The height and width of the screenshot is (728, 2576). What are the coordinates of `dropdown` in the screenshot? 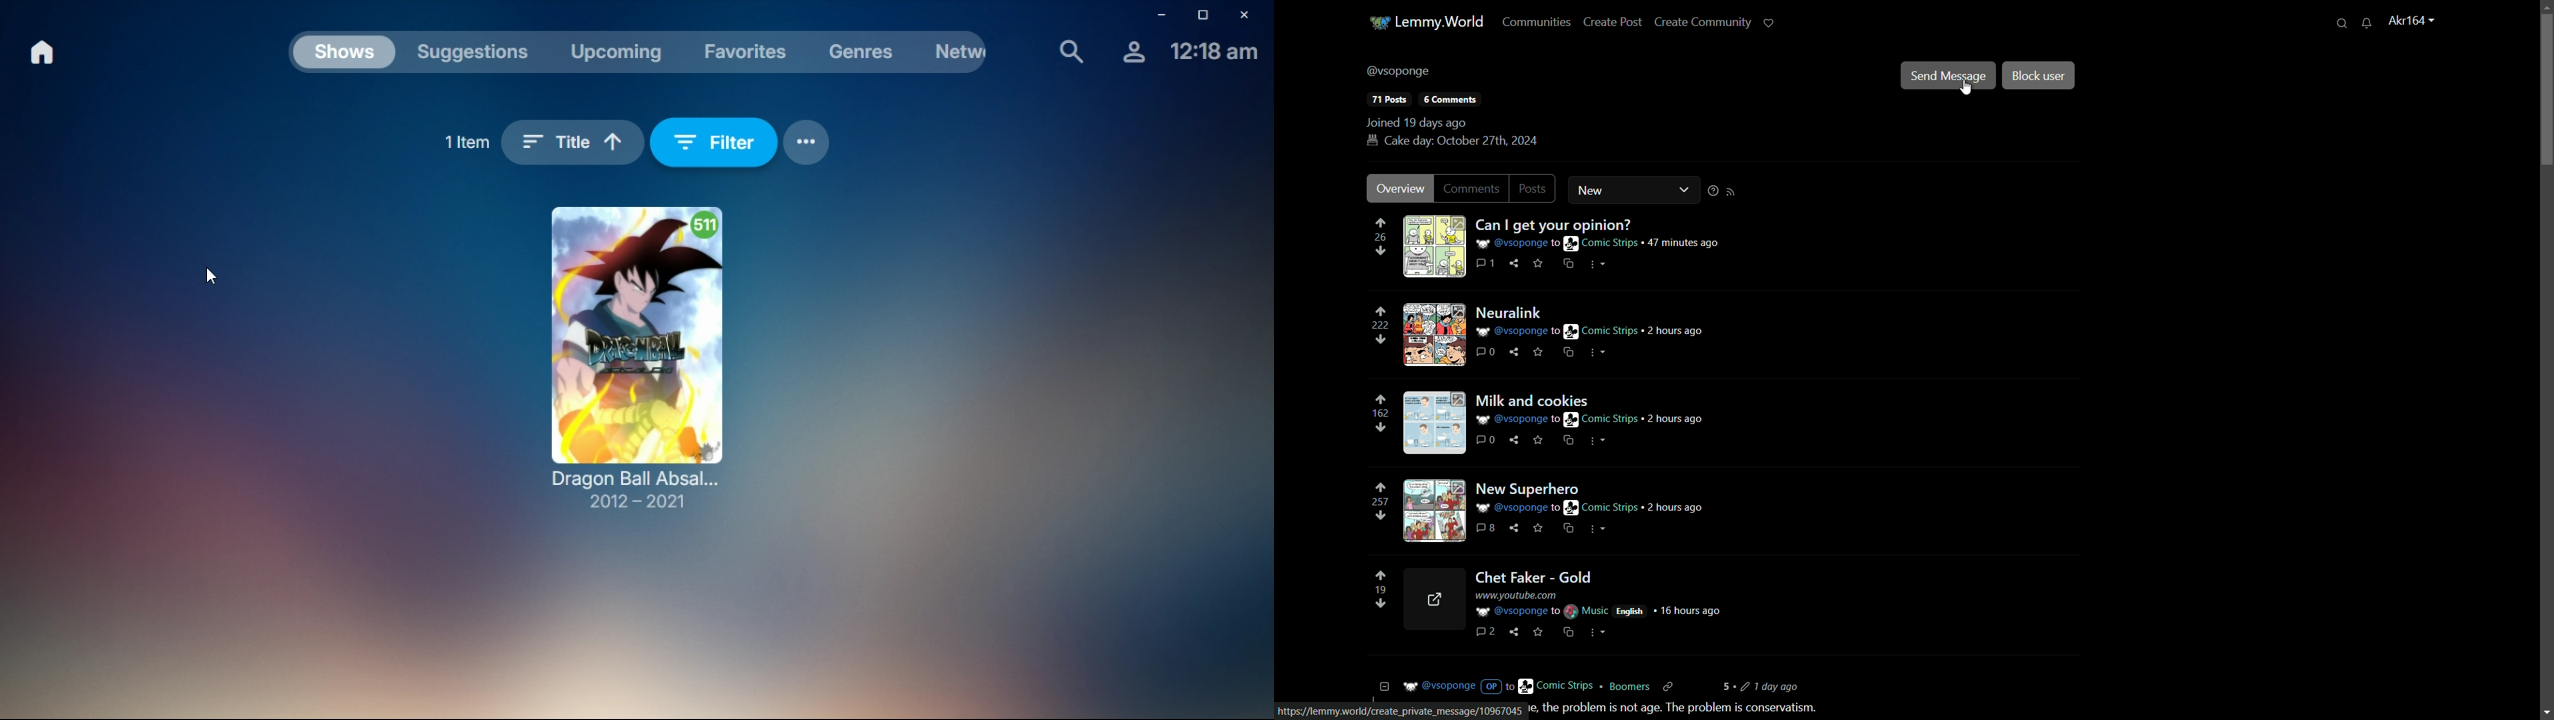 It's located at (1685, 190).